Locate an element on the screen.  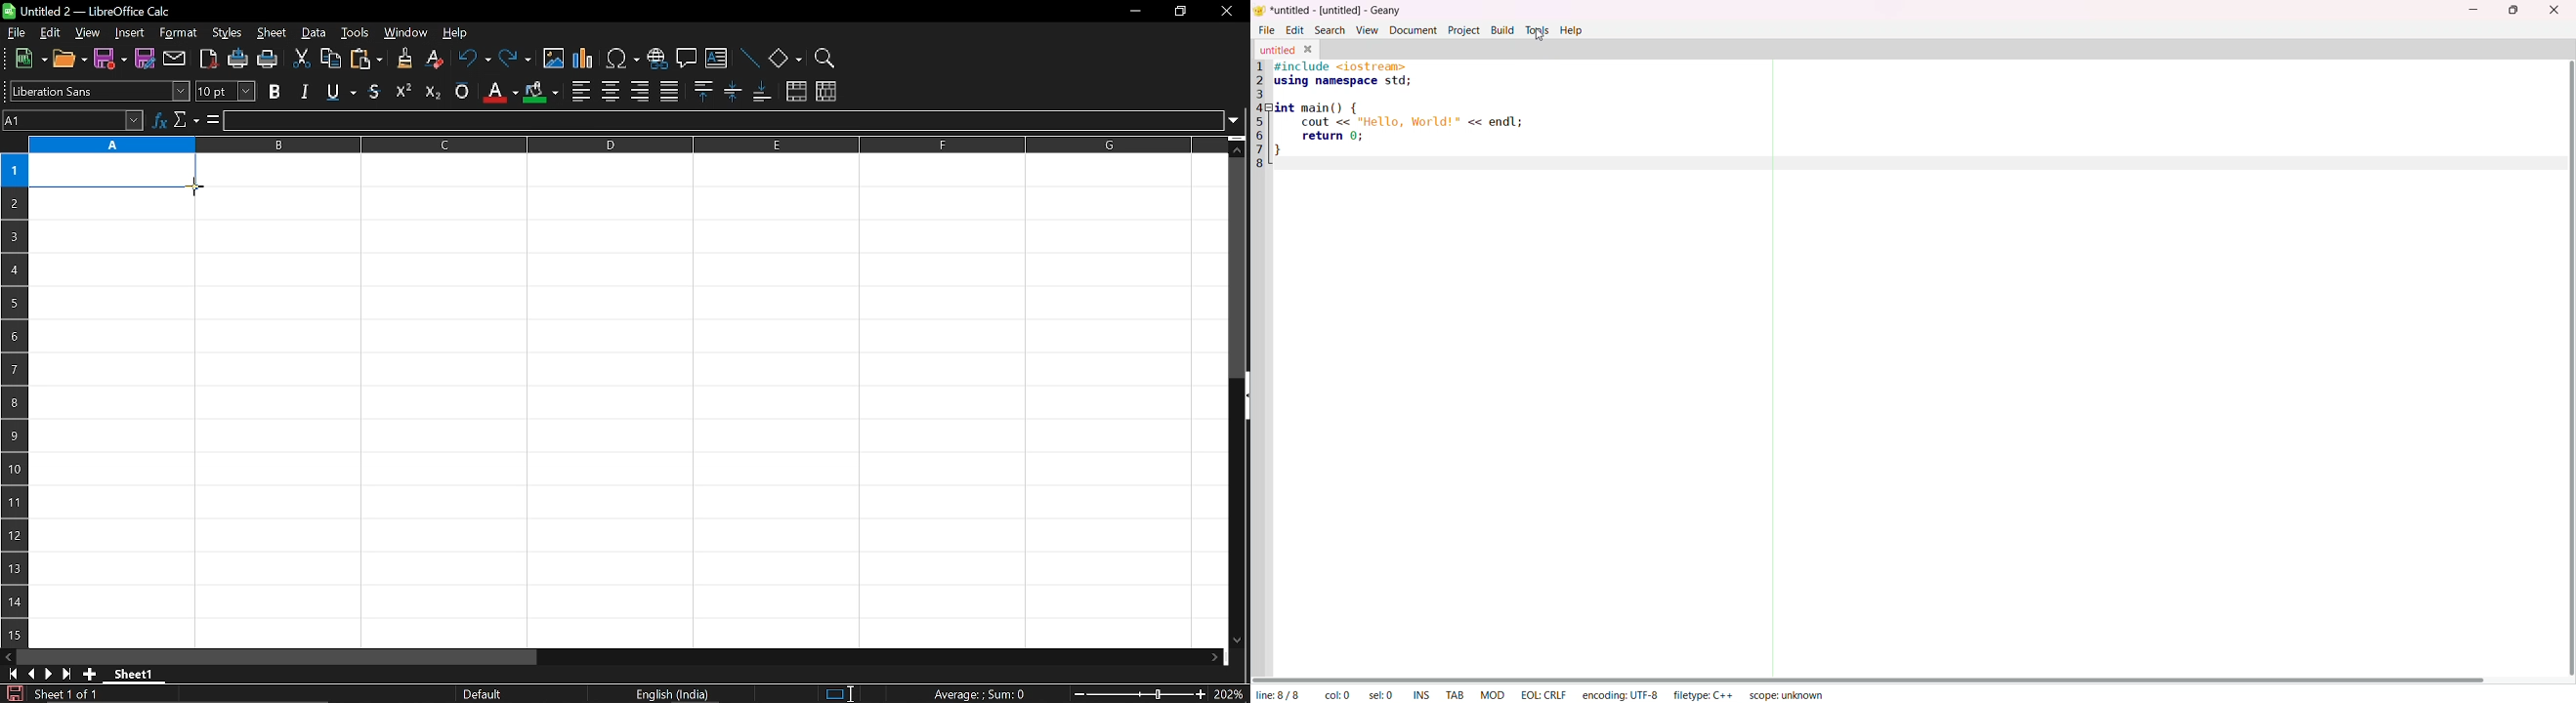
vertical scrollbar is located at coordinates (1239, 268).